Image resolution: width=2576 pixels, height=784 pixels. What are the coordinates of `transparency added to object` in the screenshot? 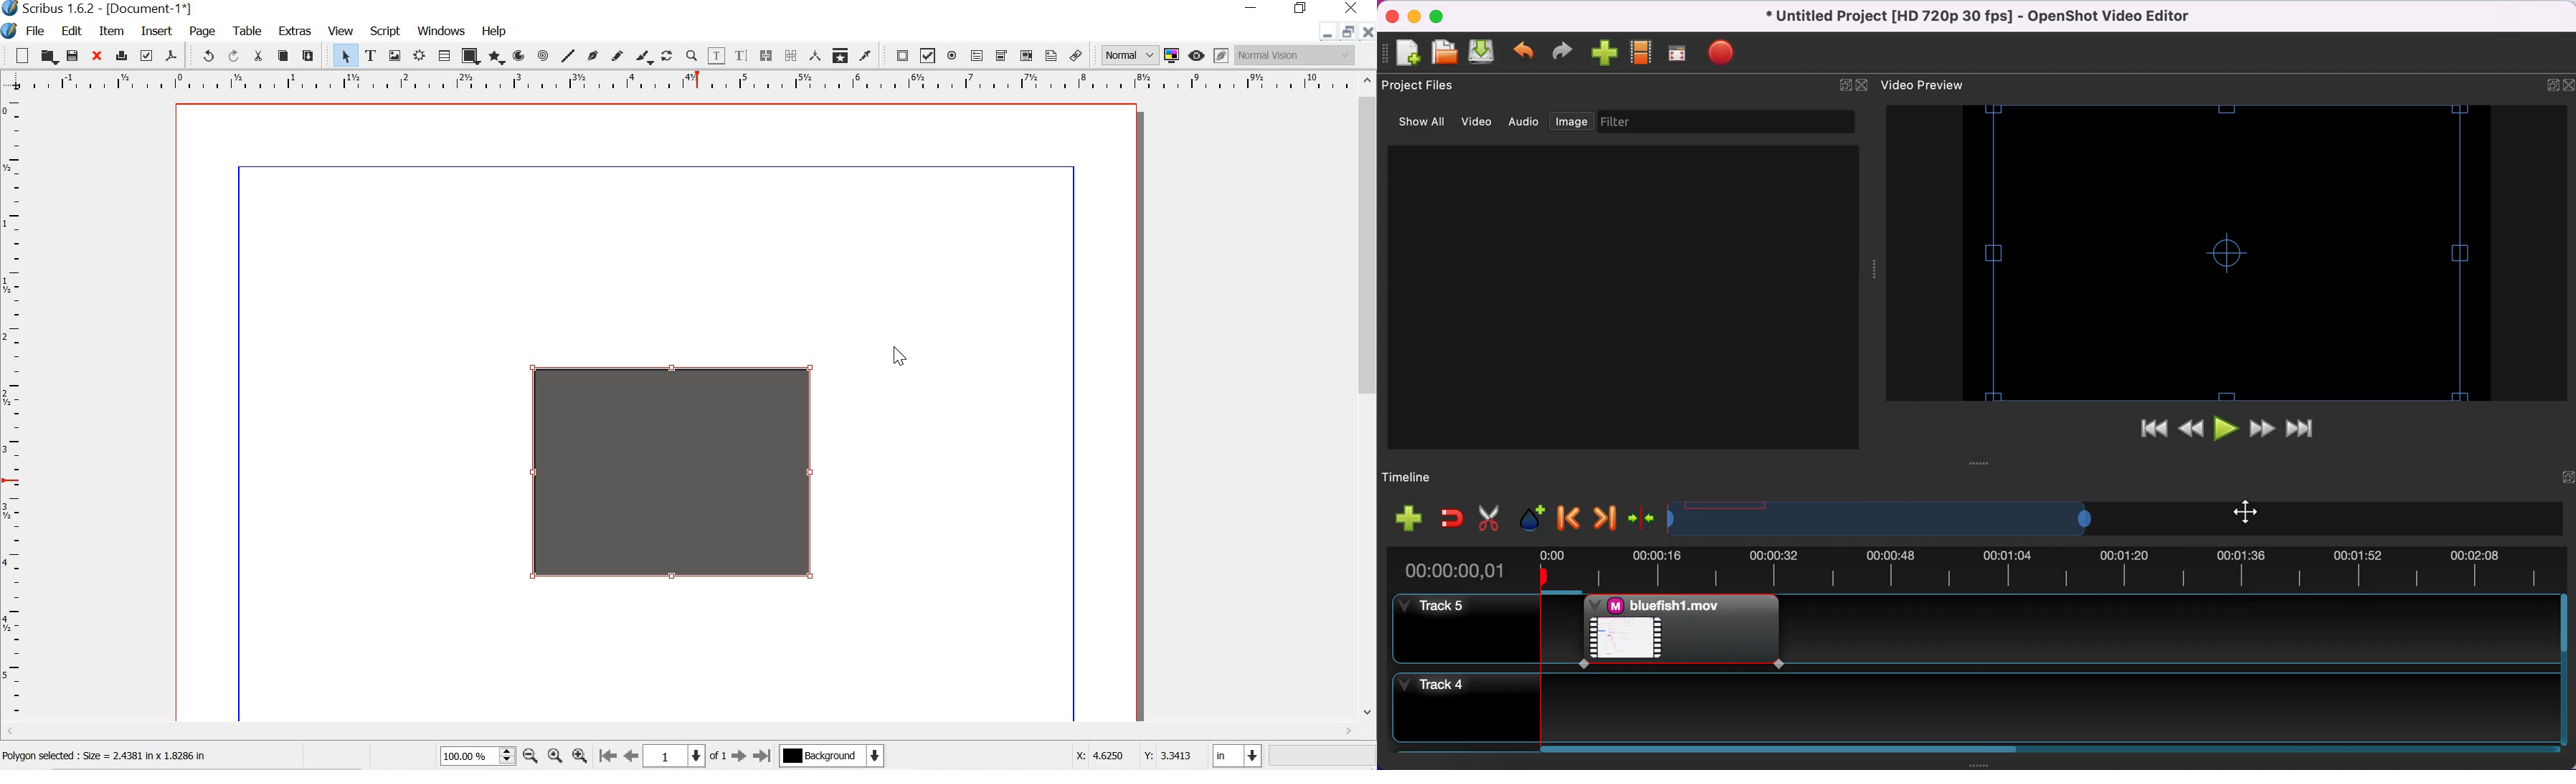 It's located at (675, 472).